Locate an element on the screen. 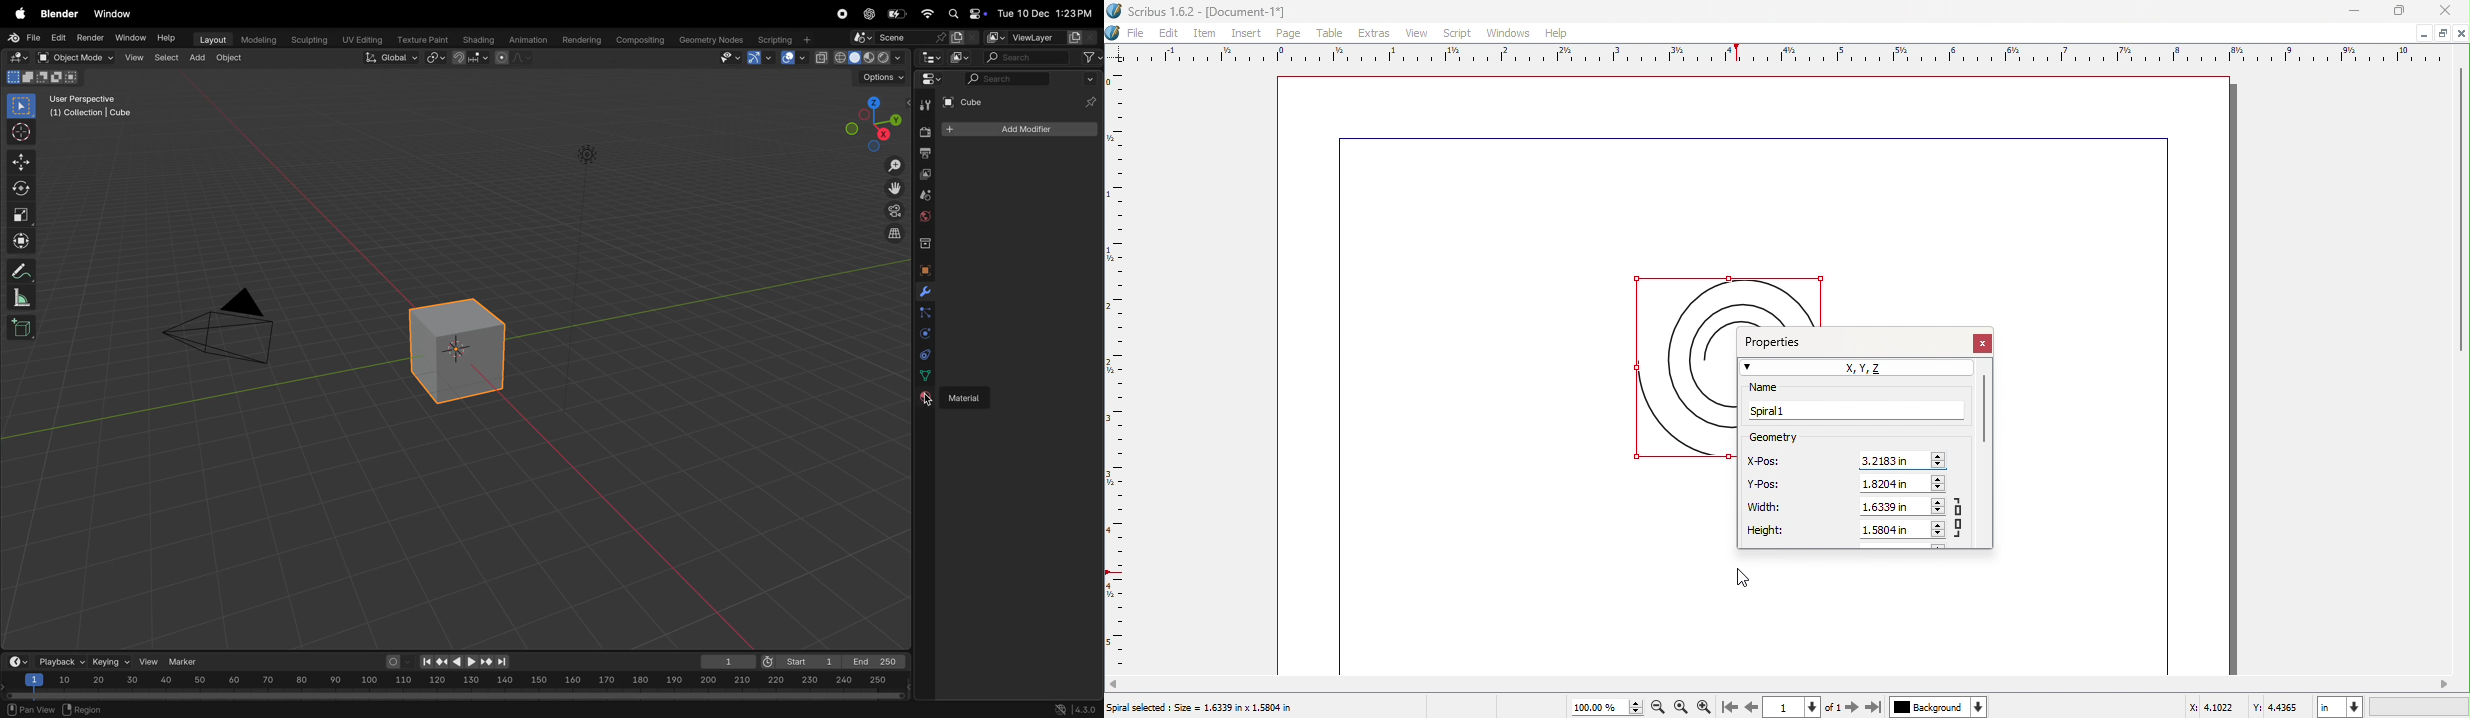  end 250 is located at coordinates (872, 662).